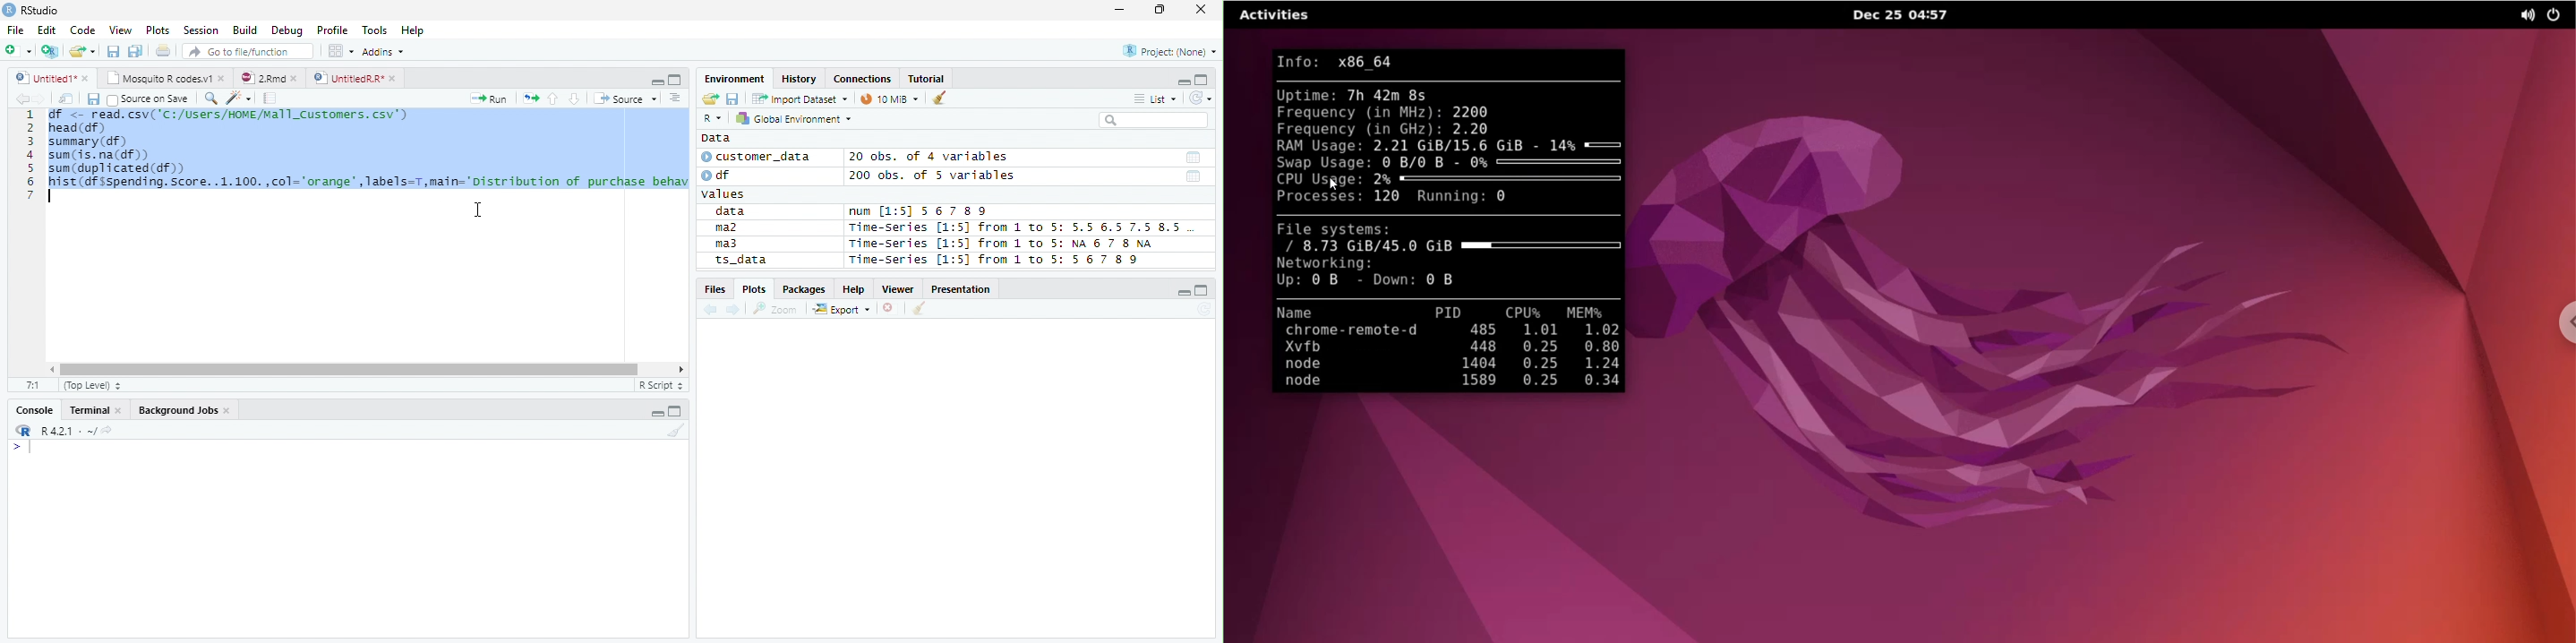  What do you see at coordinates (732, 98) in the screenshot?
I see `Save` at bounding box center [732, 98].